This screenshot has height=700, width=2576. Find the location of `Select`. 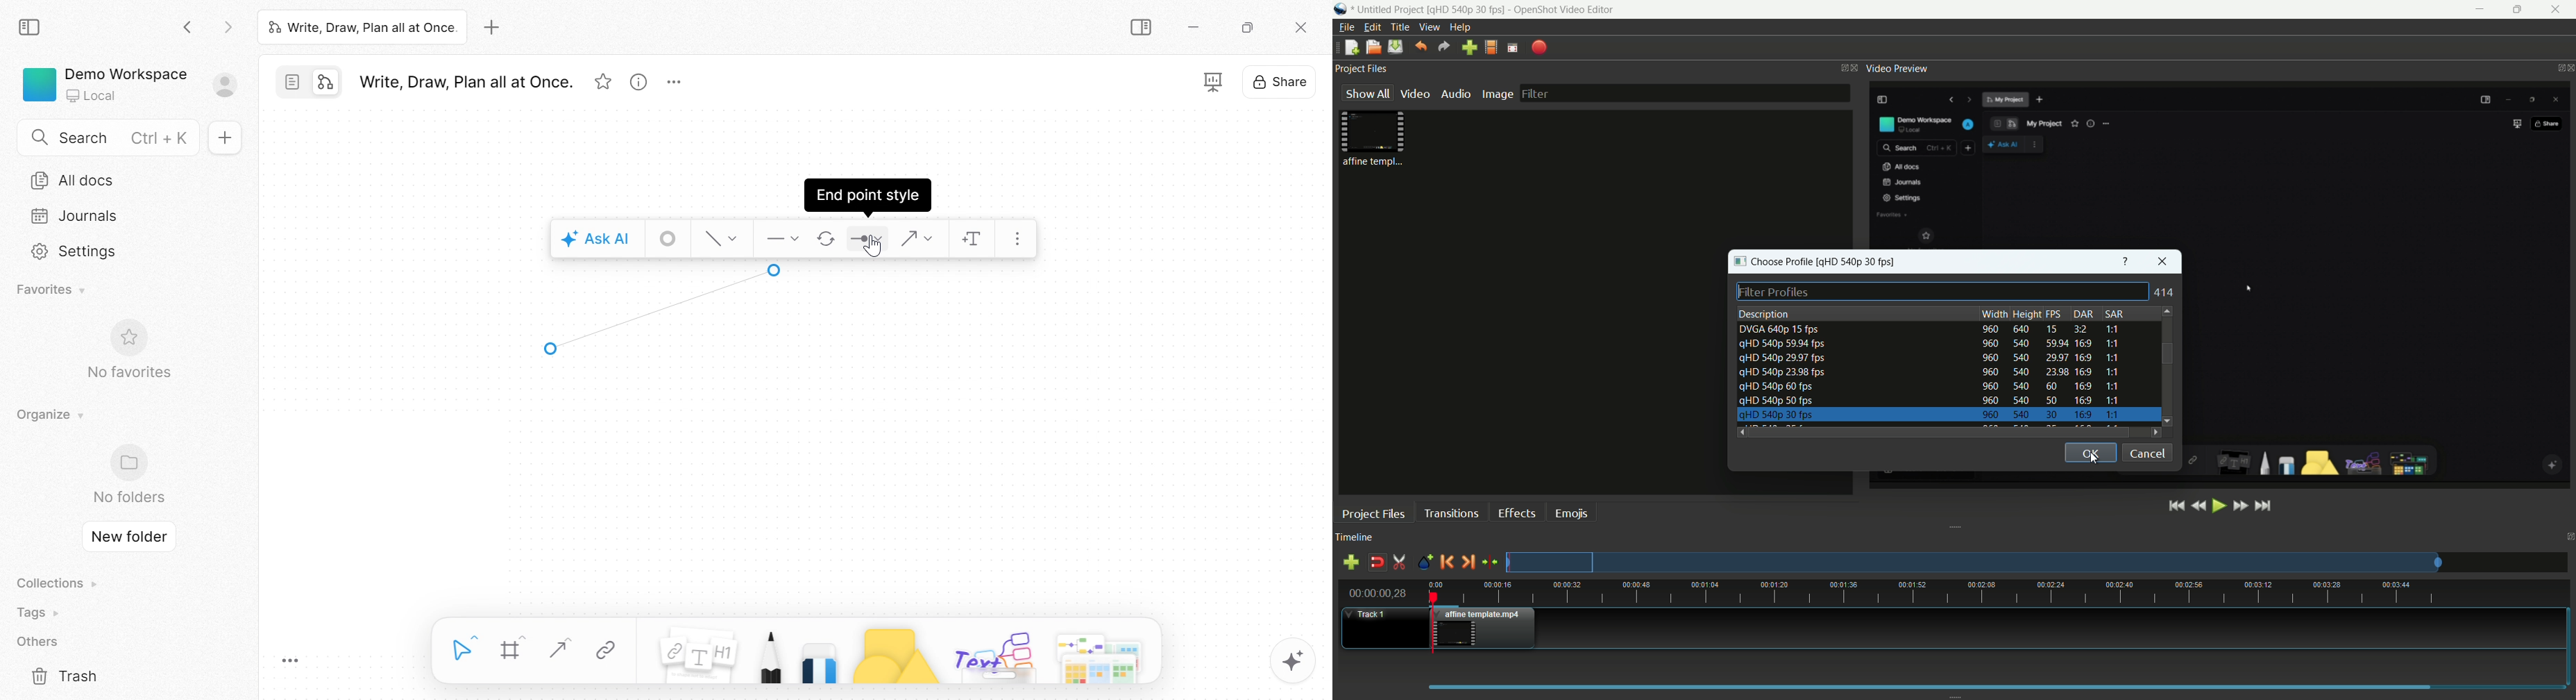

Select is located at coordinates (464, 649).